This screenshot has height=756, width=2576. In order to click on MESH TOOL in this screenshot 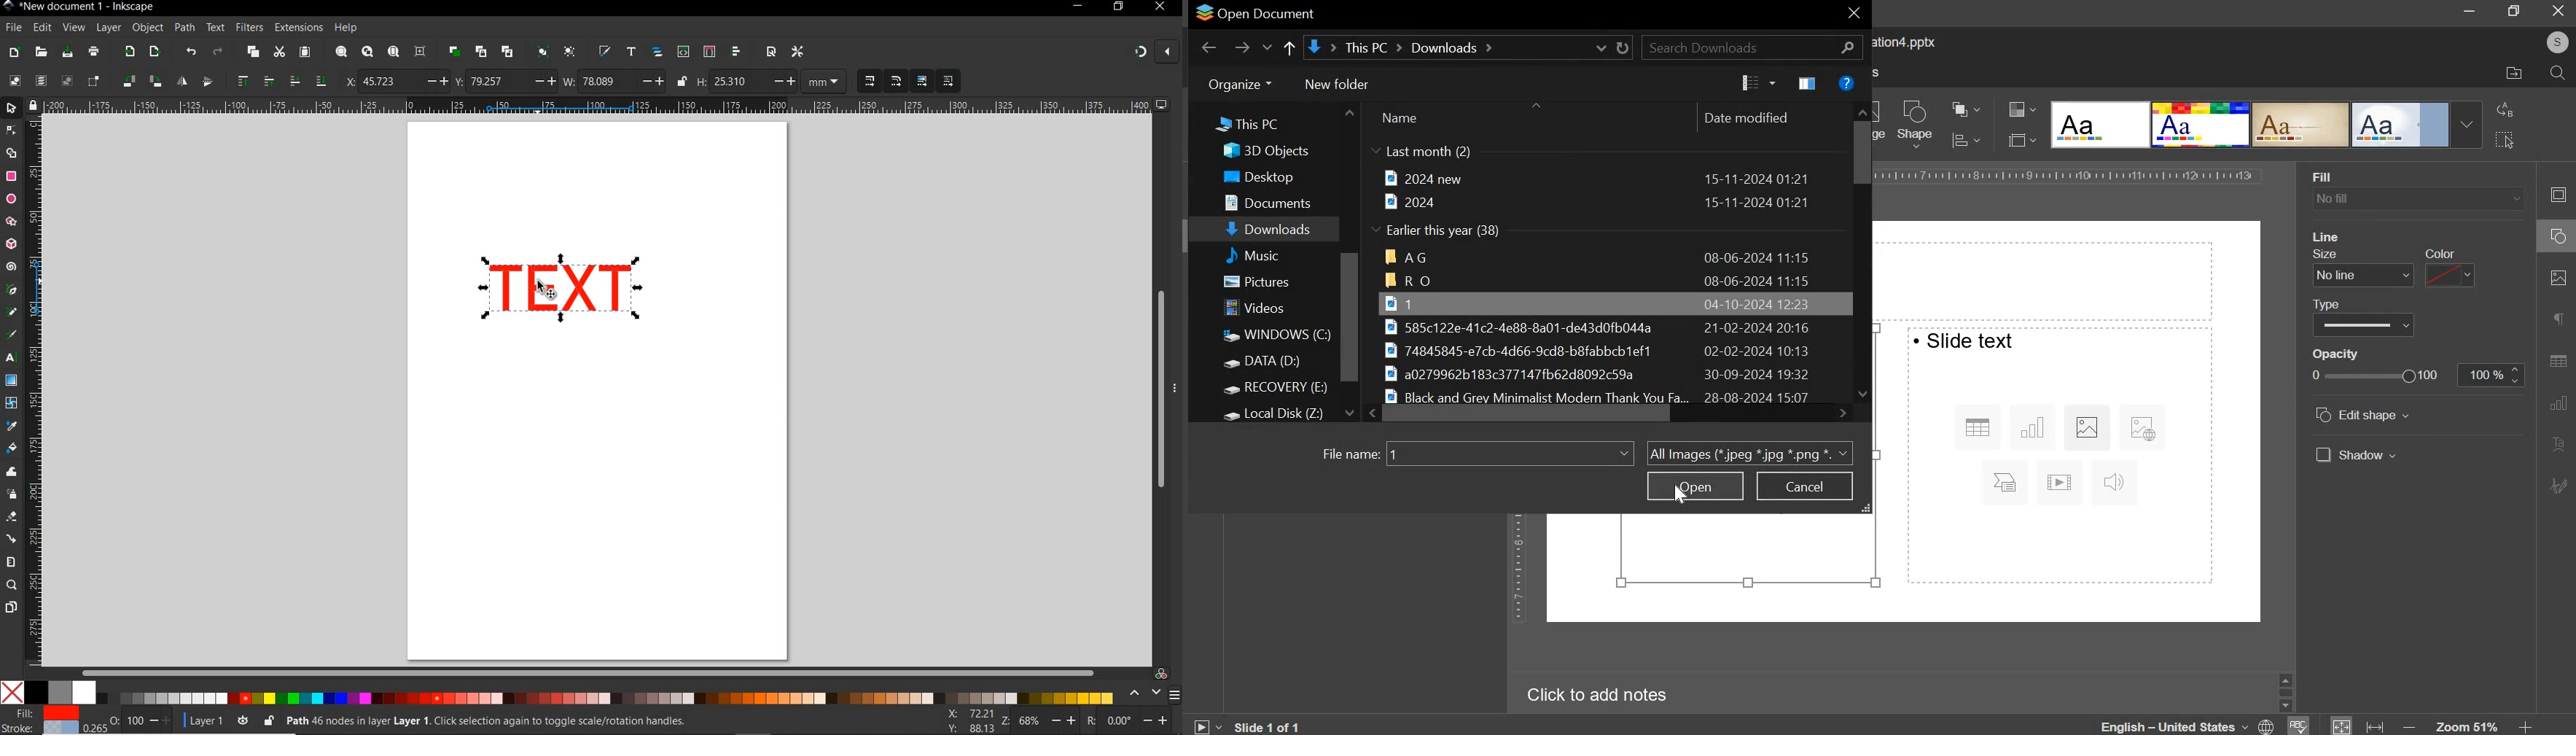, I will do `click(13, 402)`.